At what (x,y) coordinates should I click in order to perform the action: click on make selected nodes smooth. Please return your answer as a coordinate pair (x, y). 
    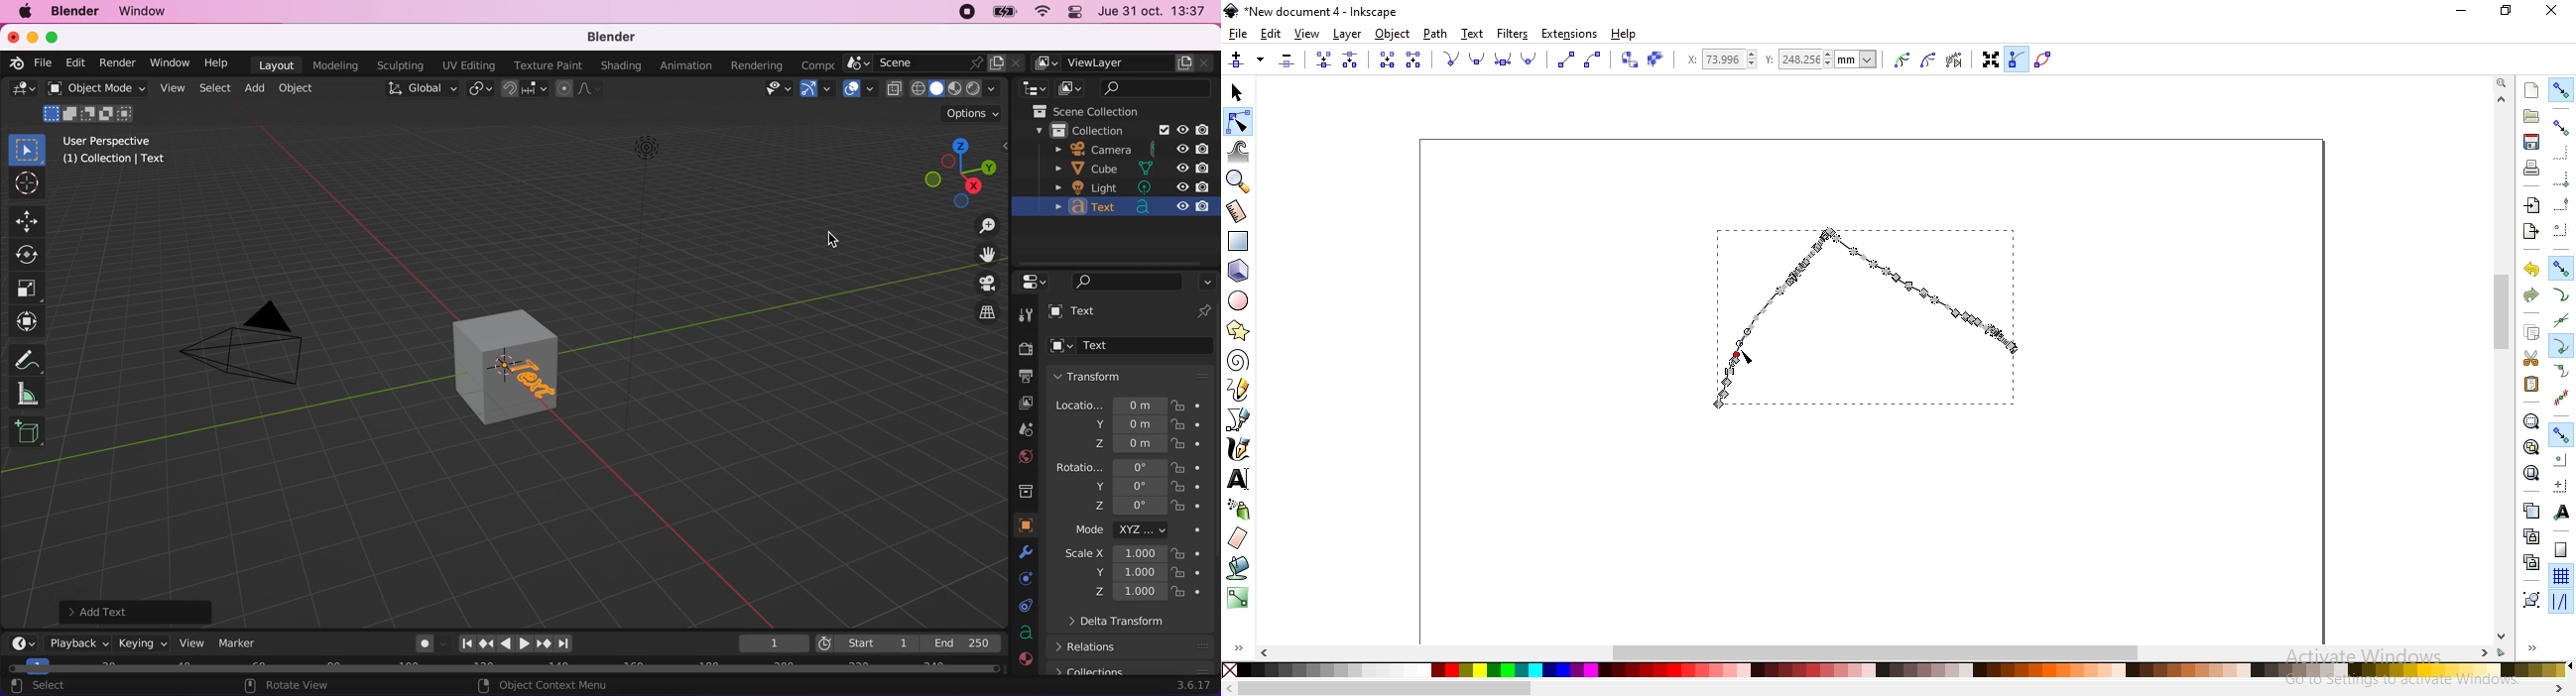
    Looking at the image, I should click on (1479, 59).